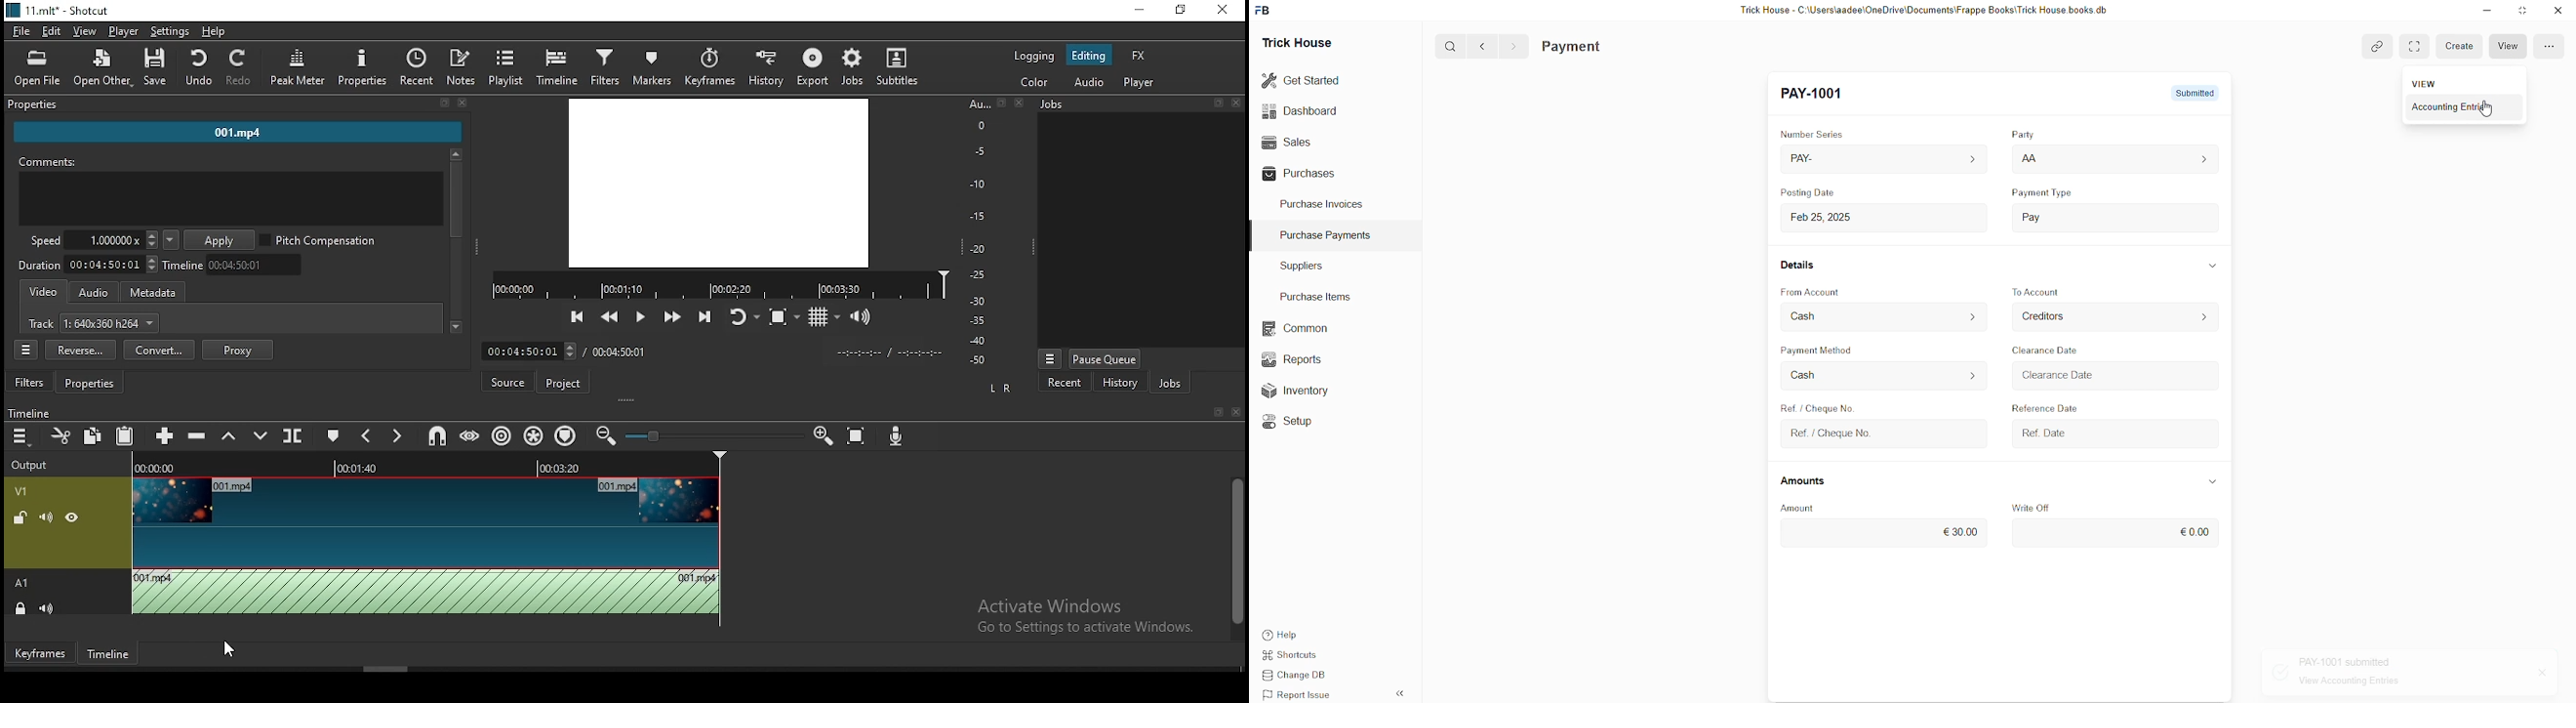  What do you see at coordinates (1807, 374) in the screenshot?
I see `Cash` at bounding box center [1807, 374].